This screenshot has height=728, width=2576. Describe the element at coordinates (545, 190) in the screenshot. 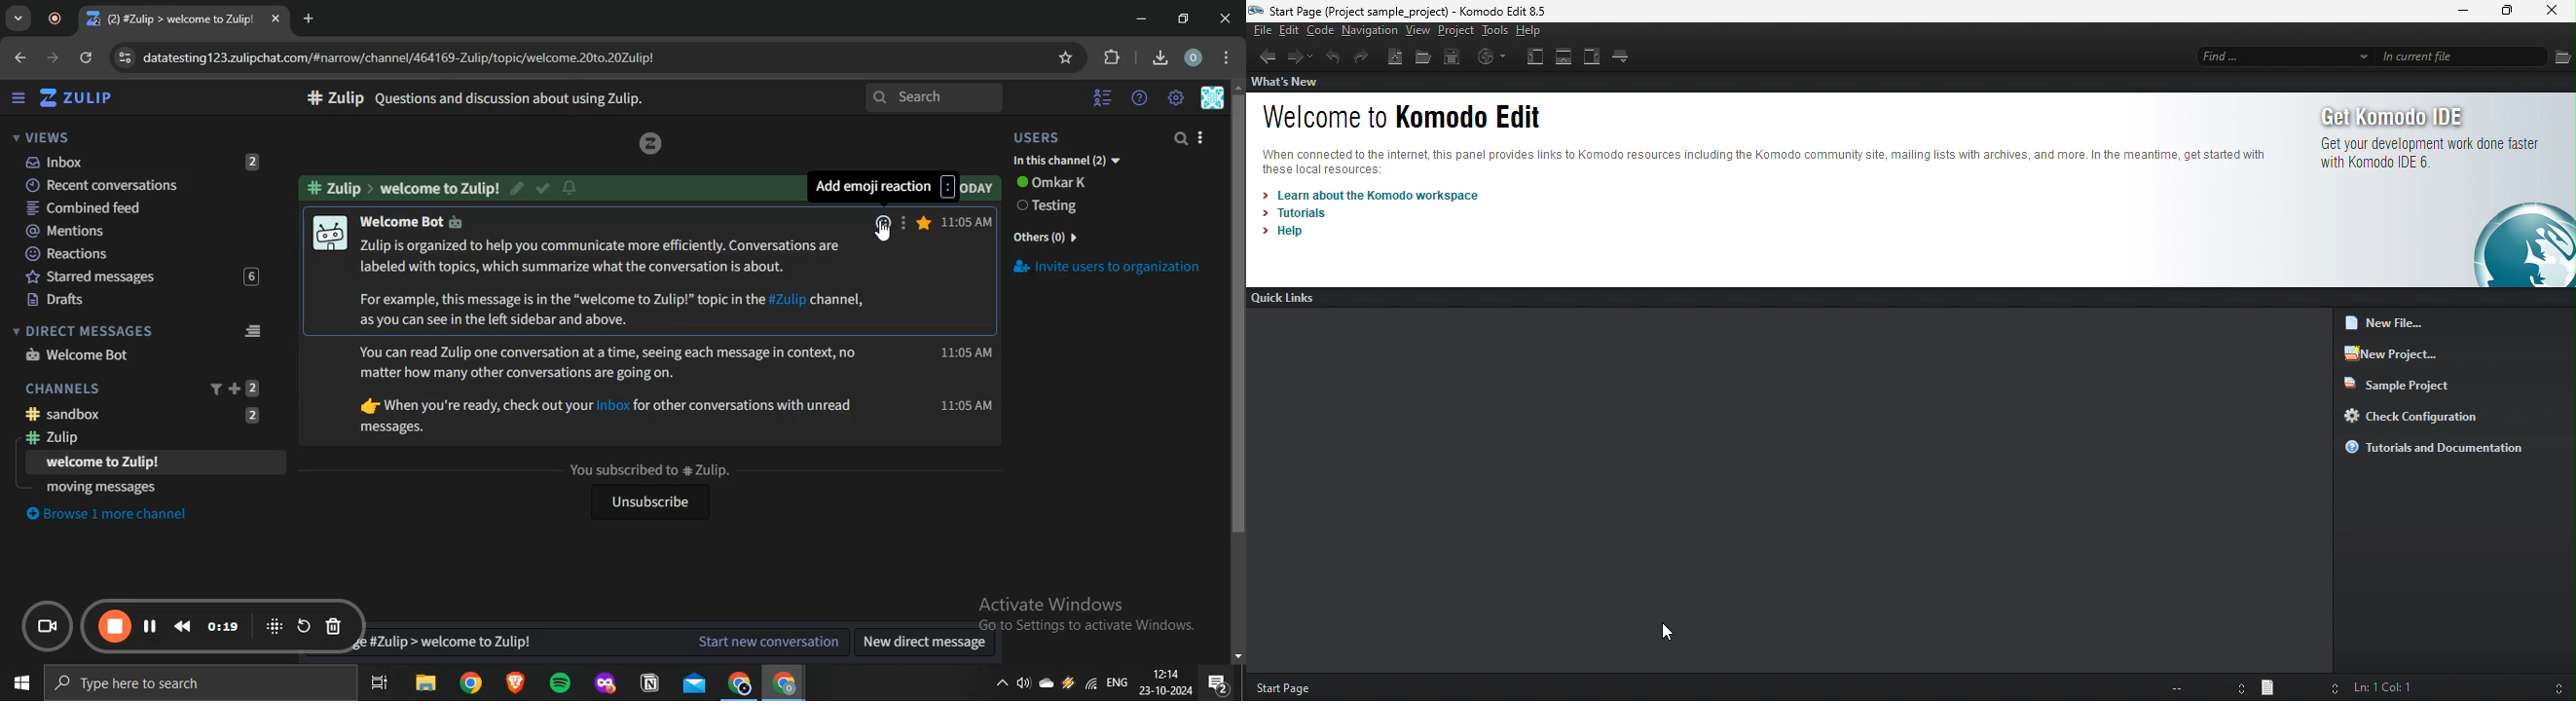

I see `check` at that location.